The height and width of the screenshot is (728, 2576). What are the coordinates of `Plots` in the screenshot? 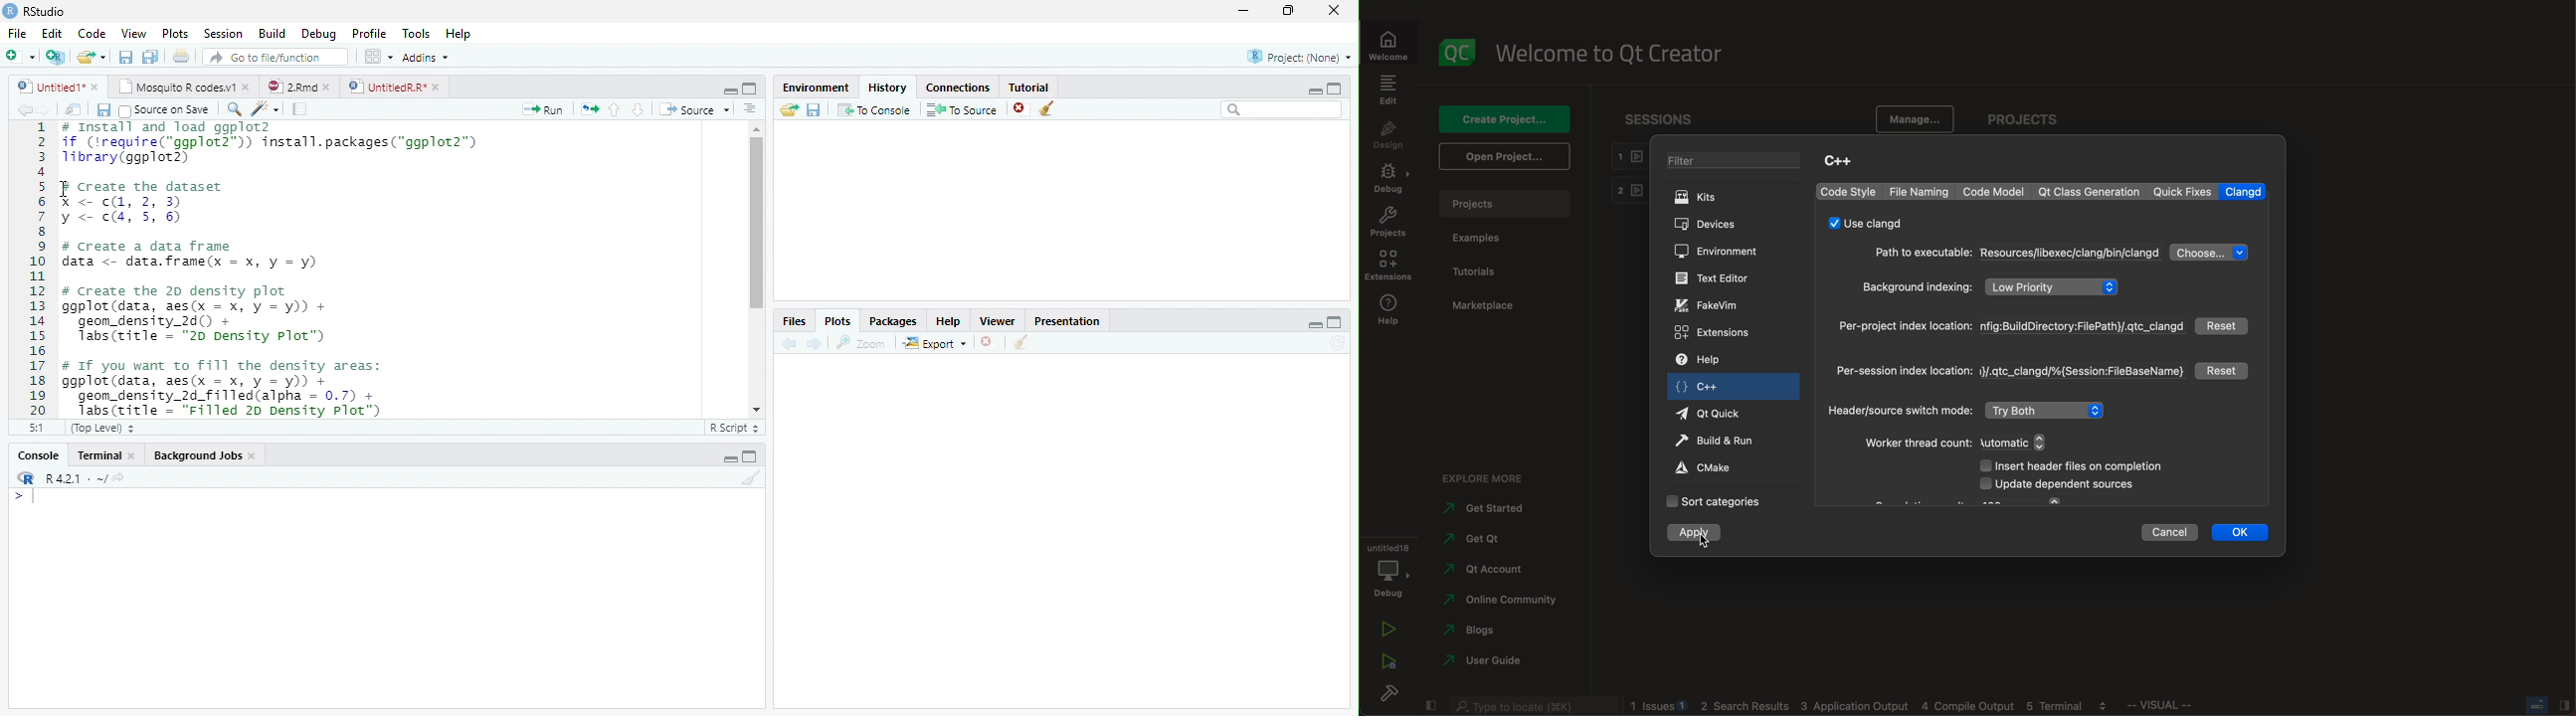 It's located at (174, 33).